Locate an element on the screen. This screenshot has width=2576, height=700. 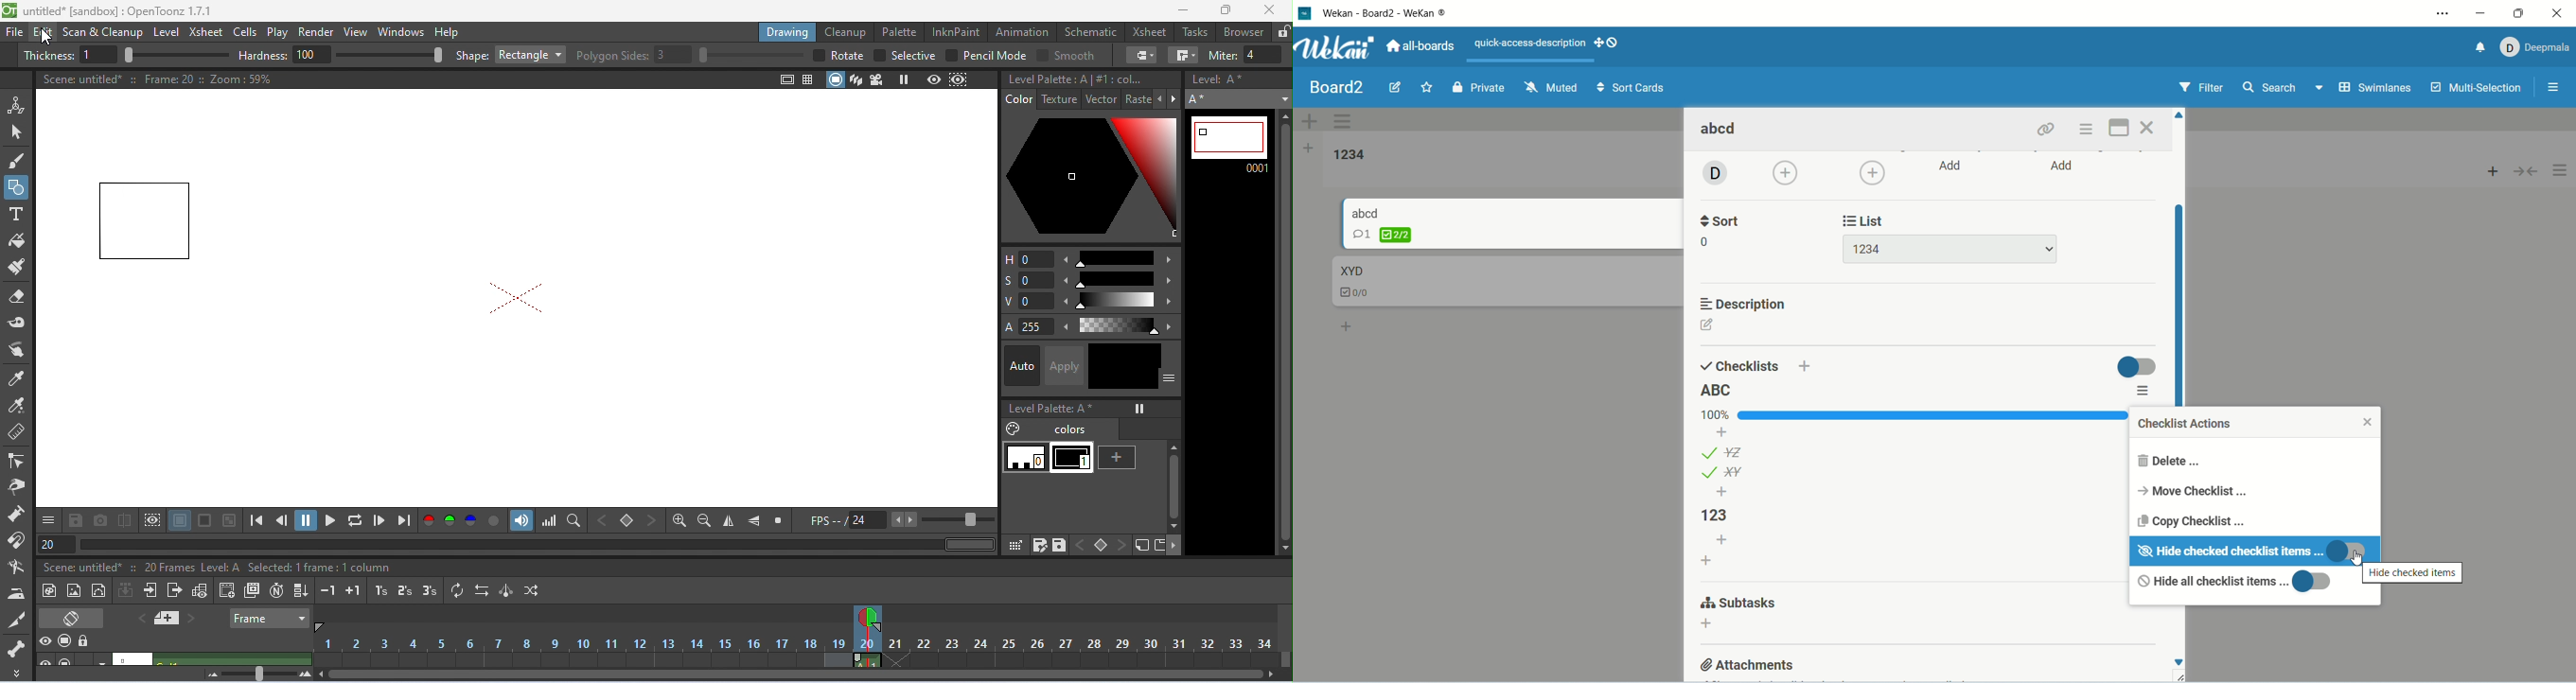
apply is located at coordinates (1069, 366).